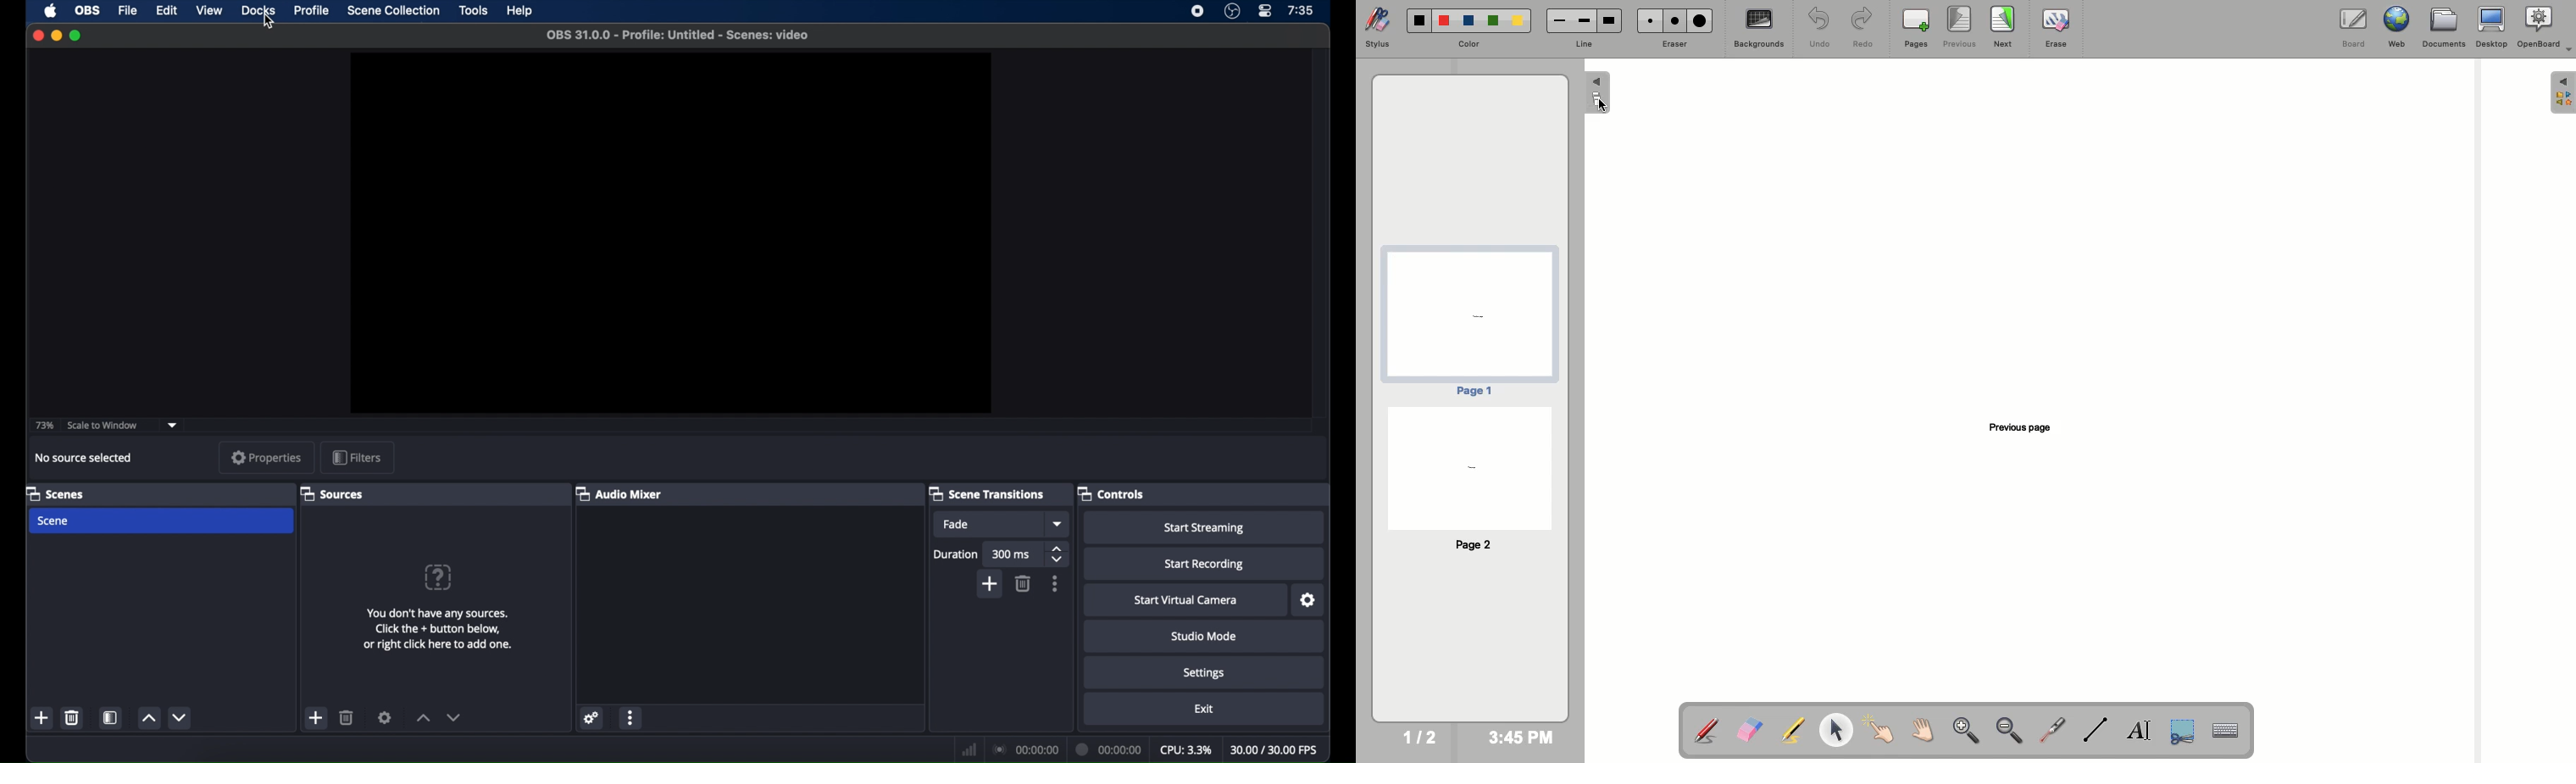 This screenshot has height=784, width=2576. What do you see at coordinates (473, 10) in the screenshot?
I see `tools` at bounding box center [473, 10].